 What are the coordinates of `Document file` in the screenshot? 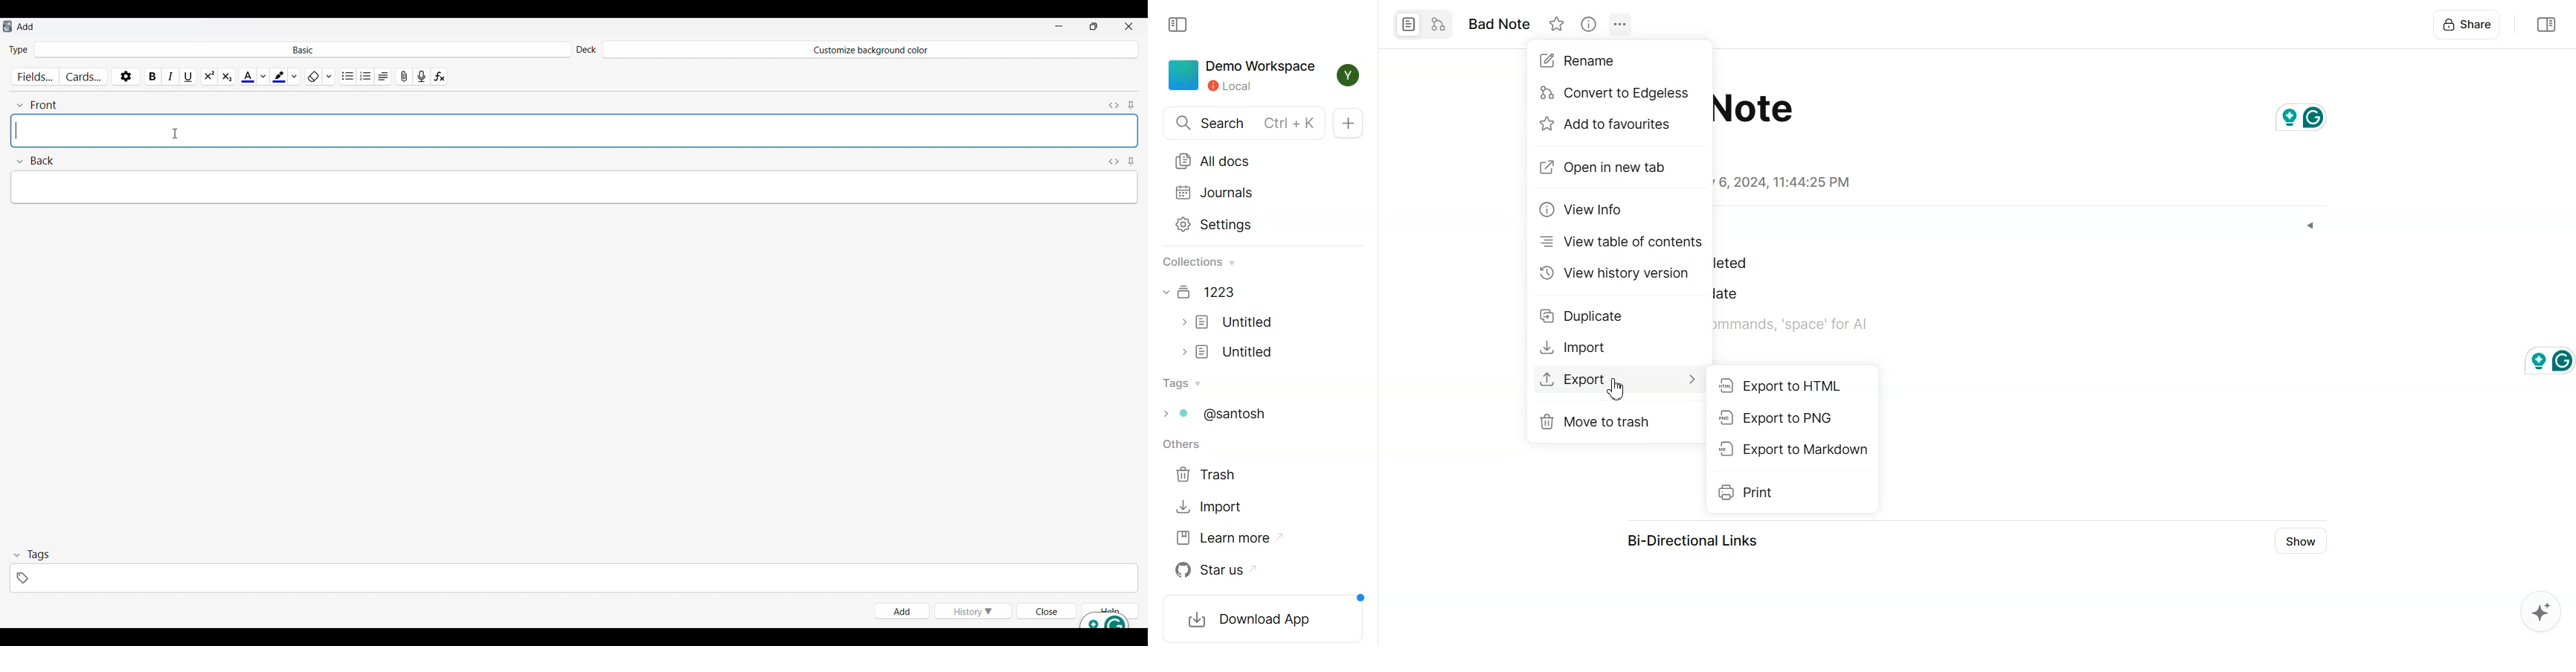 It's located at (1229, 352).